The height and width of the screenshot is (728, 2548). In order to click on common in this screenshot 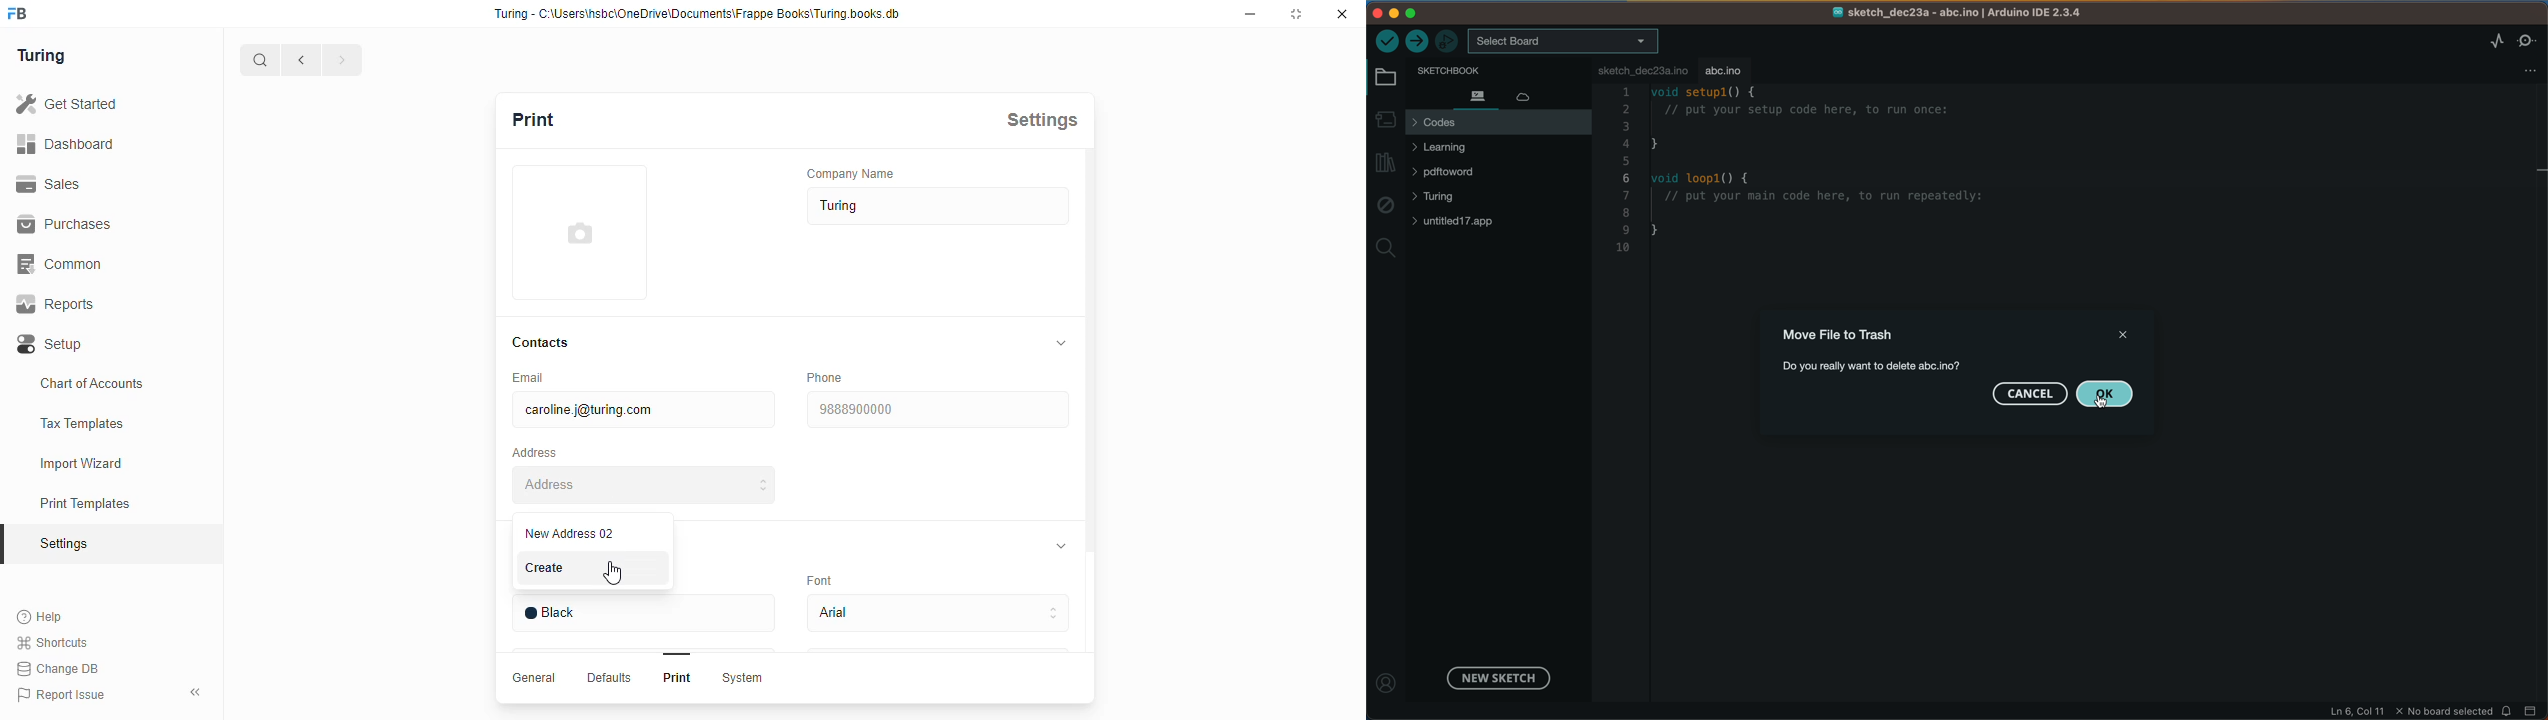, I will do `click(62, 264)`.